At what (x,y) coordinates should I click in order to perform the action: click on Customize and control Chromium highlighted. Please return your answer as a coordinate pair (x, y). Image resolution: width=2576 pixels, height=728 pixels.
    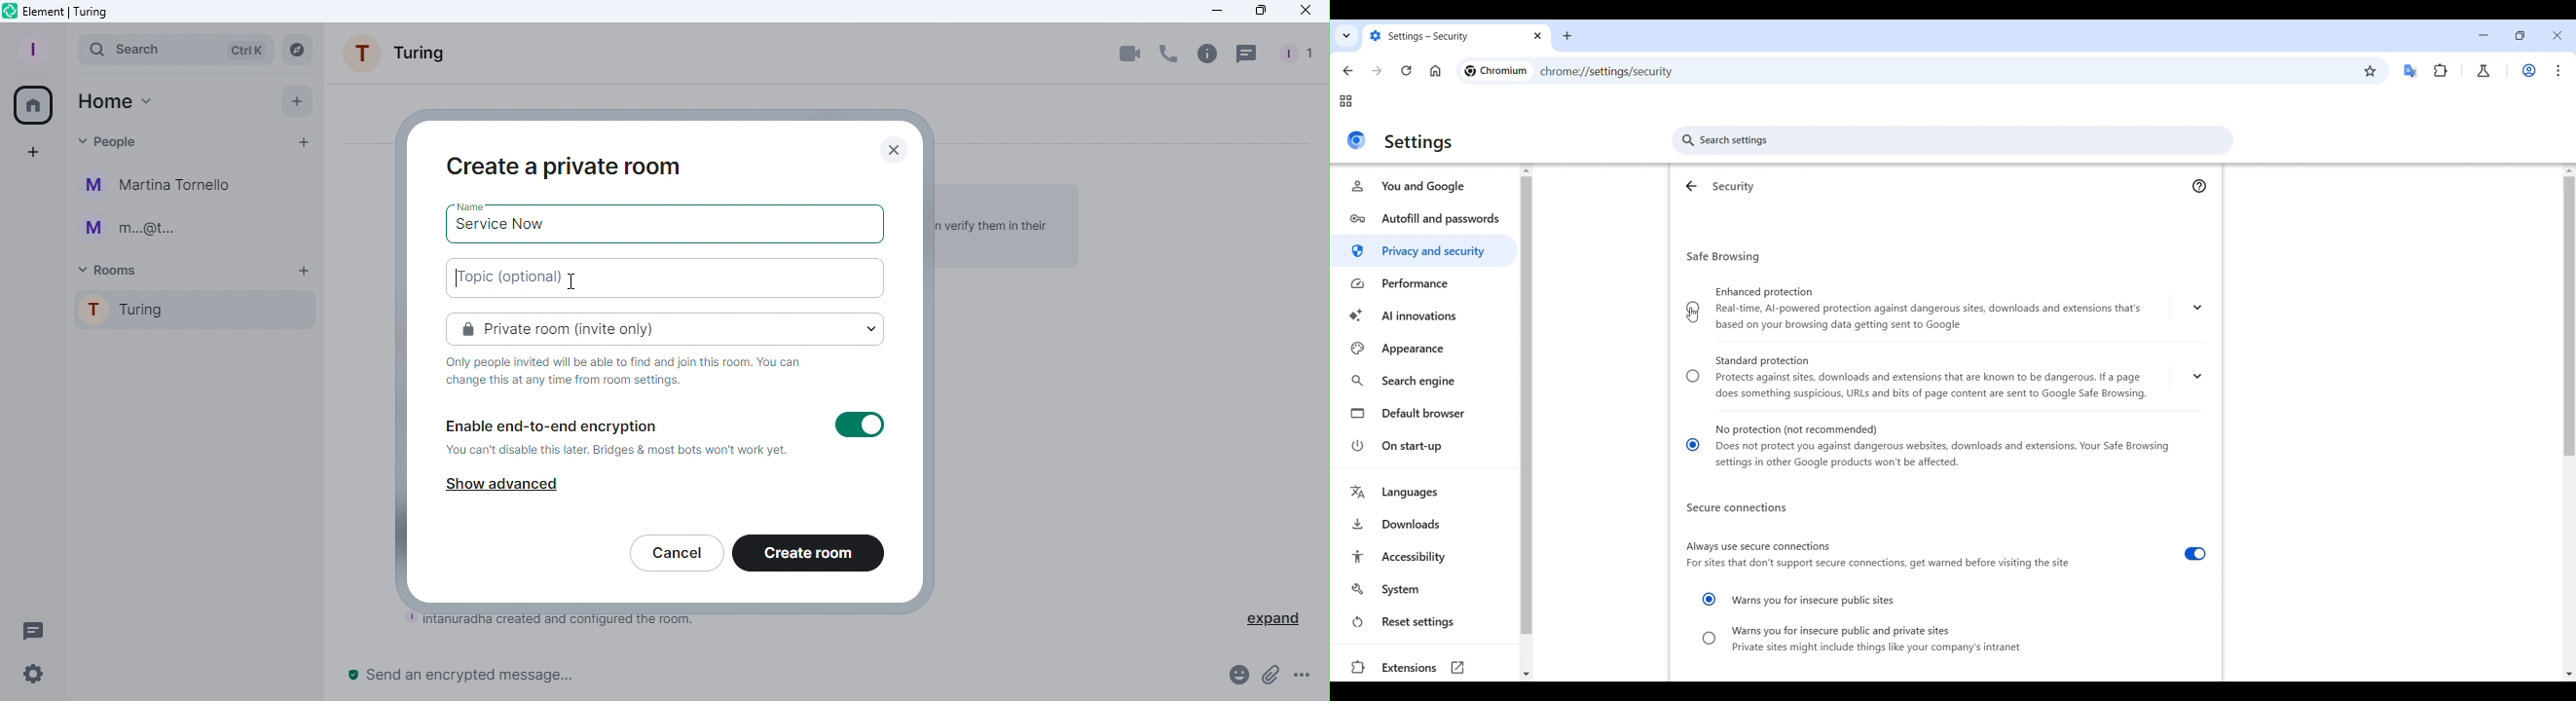
    Looking at the image, I should click on (2558, 71).